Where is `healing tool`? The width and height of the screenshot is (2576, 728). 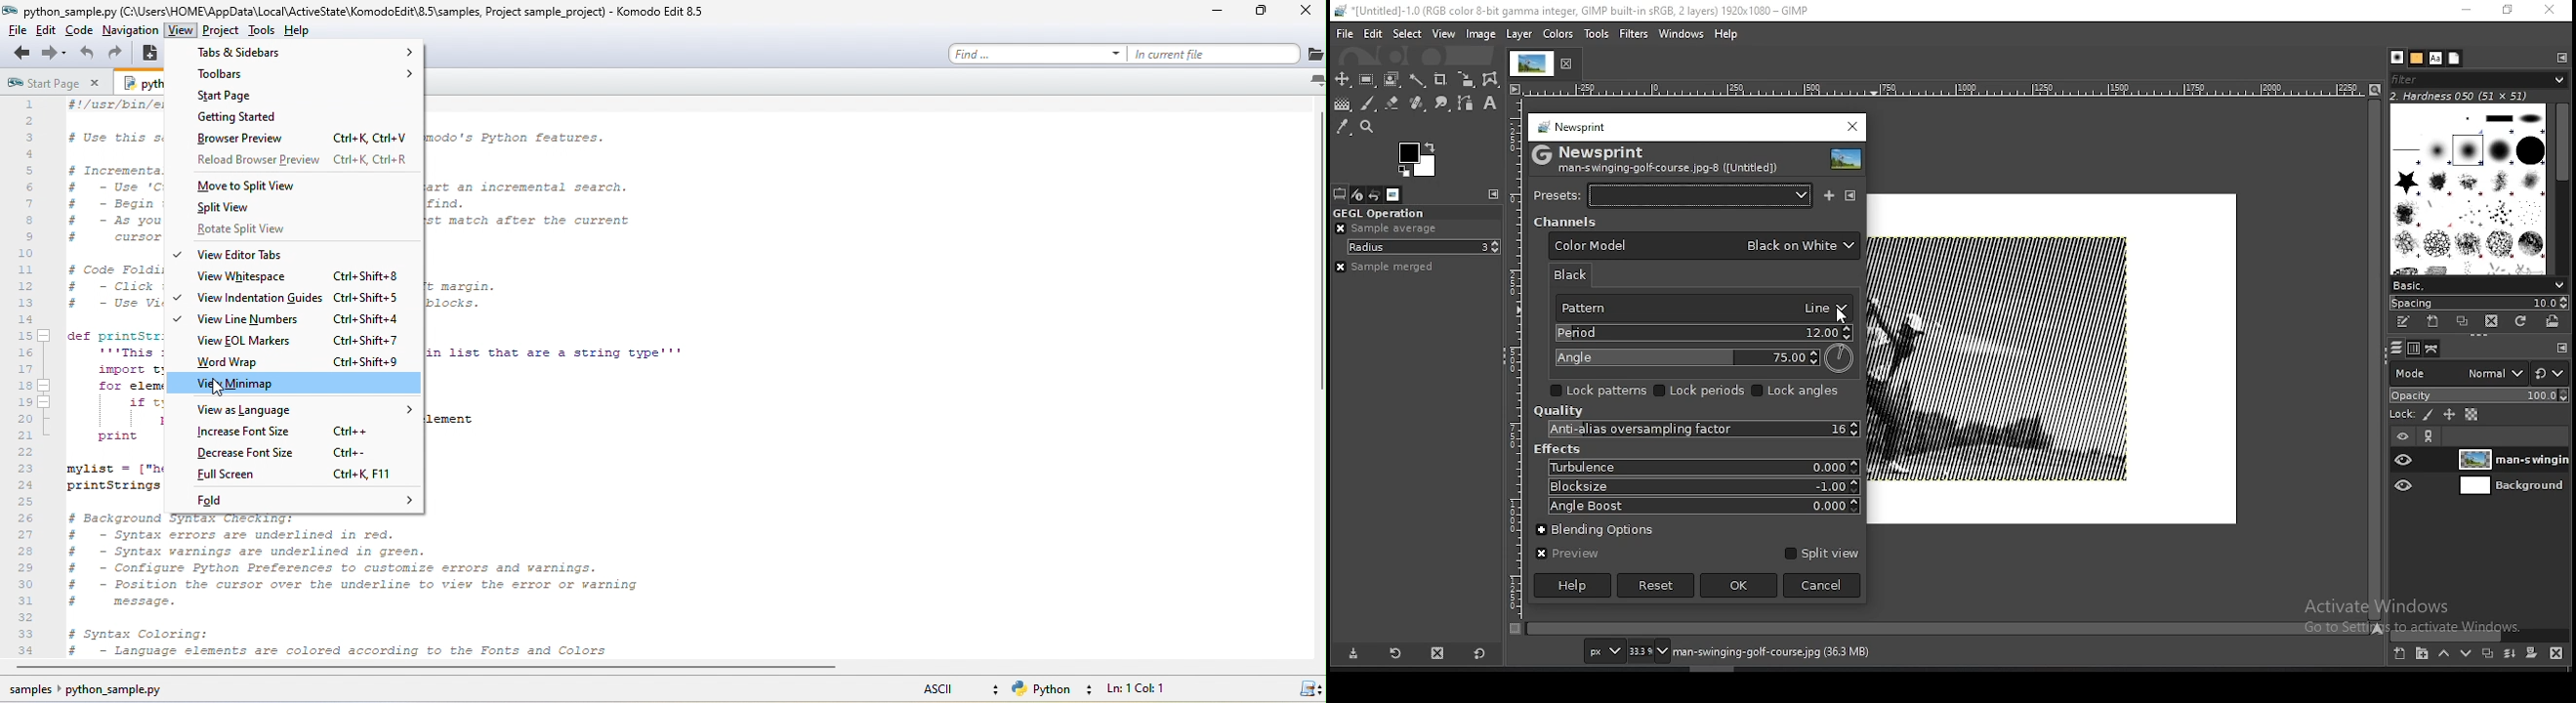
healing tool is located at coordinates (1417, 103).